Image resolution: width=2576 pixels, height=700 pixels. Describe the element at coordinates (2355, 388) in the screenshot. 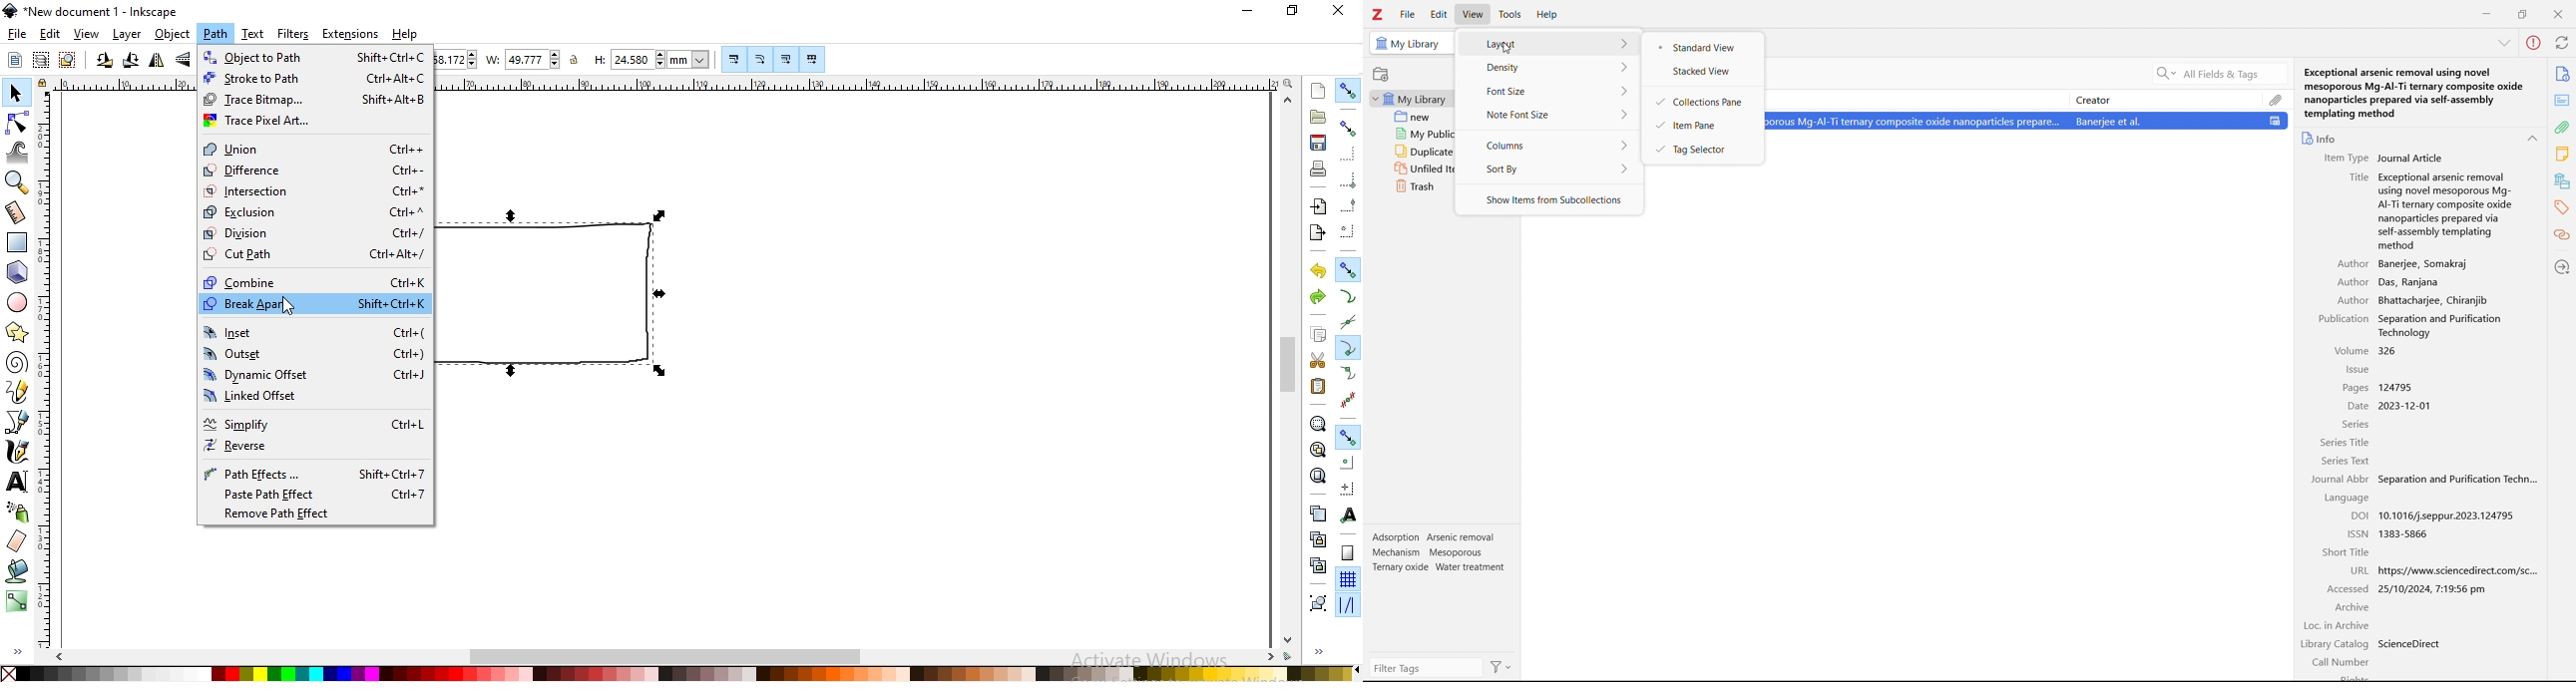

I see `Pages` at that location.